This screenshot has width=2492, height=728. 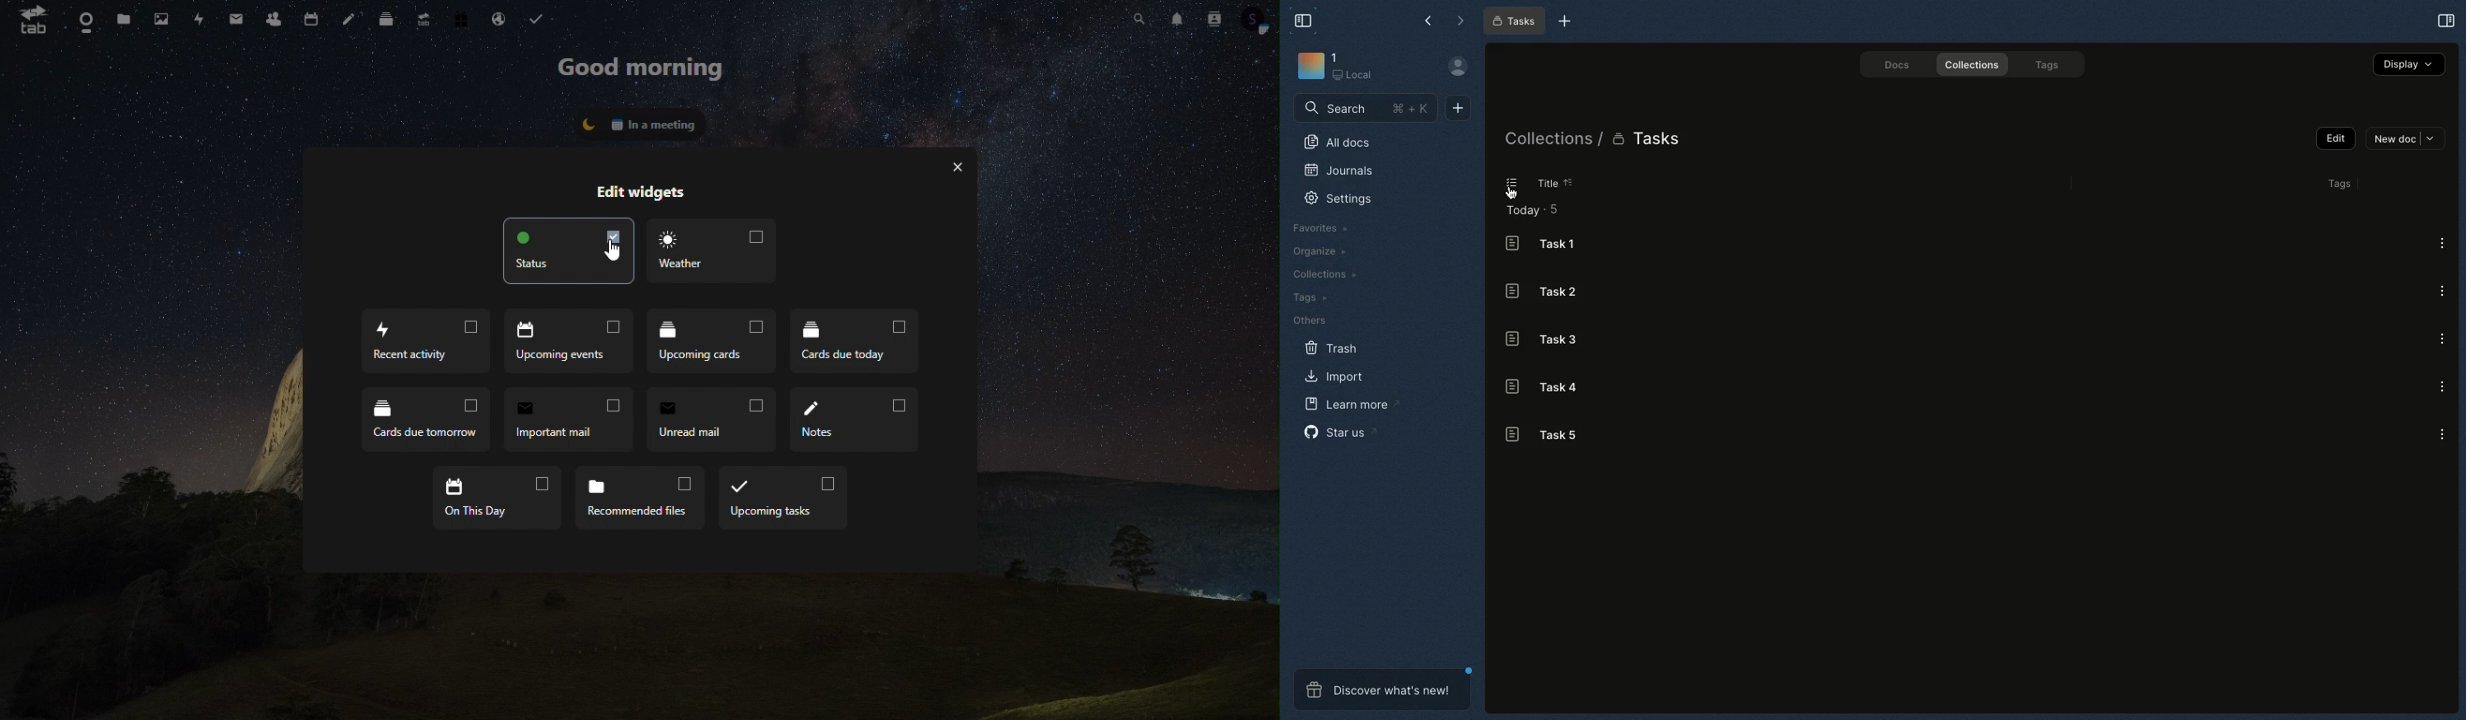 I want to click on Search, so click(x=1366, y=107).